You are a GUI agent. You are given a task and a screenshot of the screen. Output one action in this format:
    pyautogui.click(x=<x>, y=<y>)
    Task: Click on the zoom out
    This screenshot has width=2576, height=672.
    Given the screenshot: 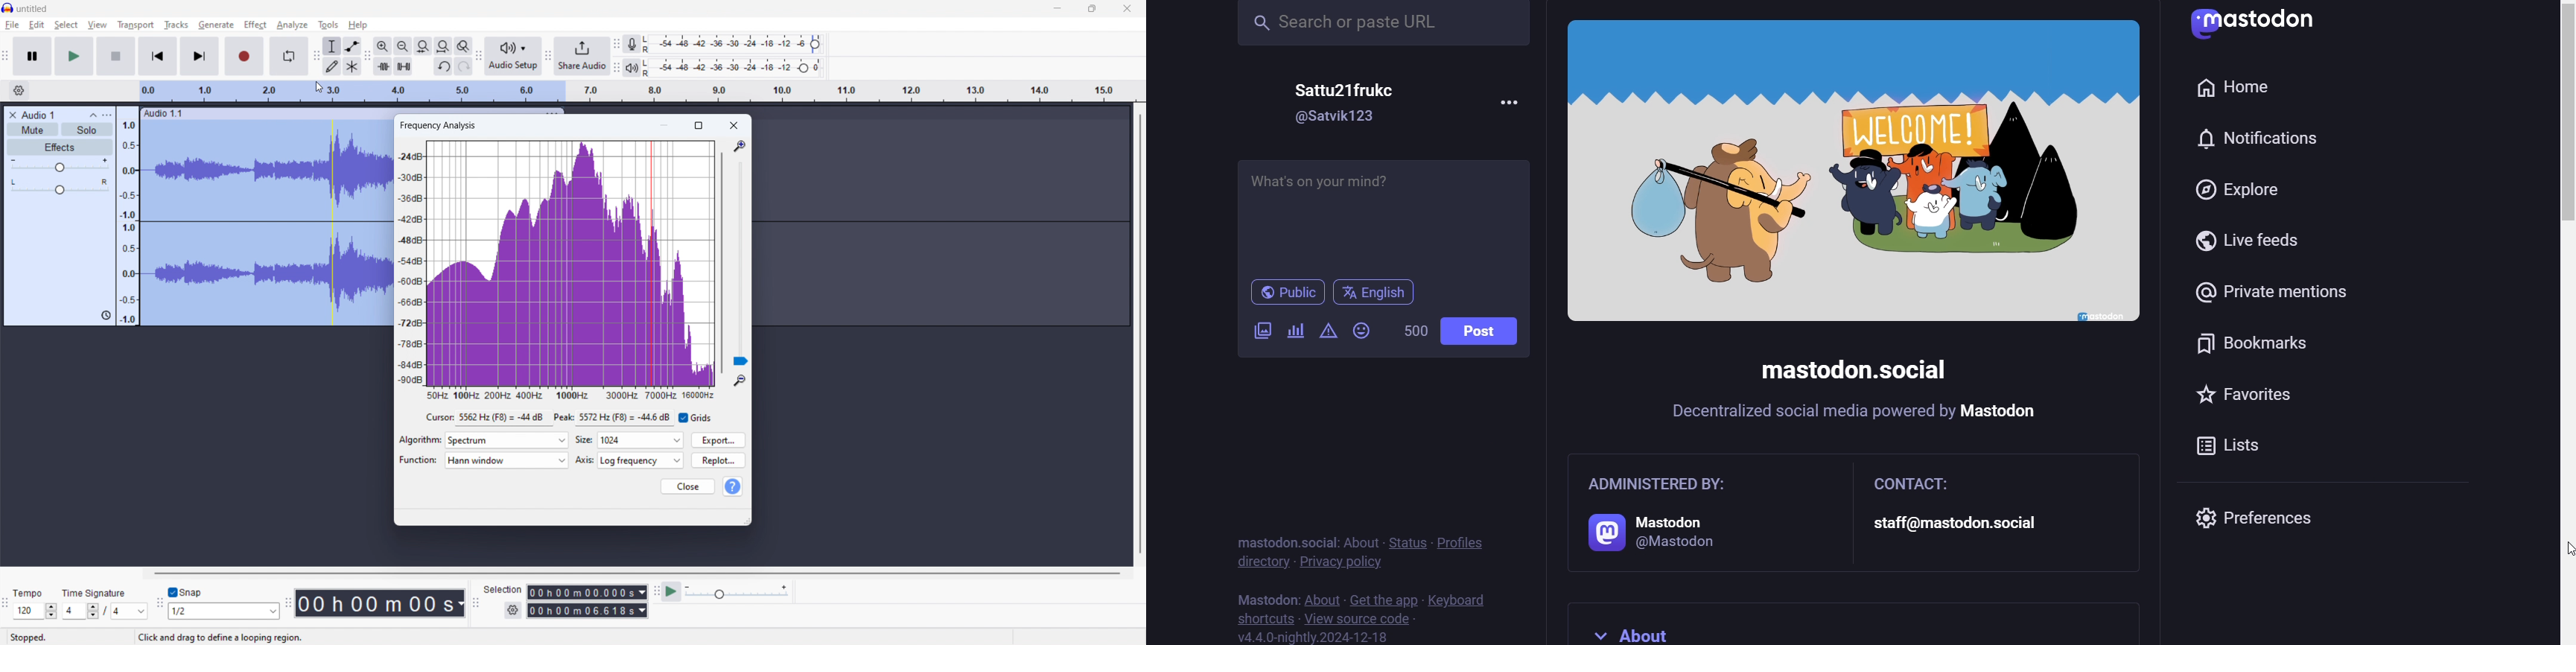 What is the action you would take?
    pyautogui.click(x=402, y=46)
    